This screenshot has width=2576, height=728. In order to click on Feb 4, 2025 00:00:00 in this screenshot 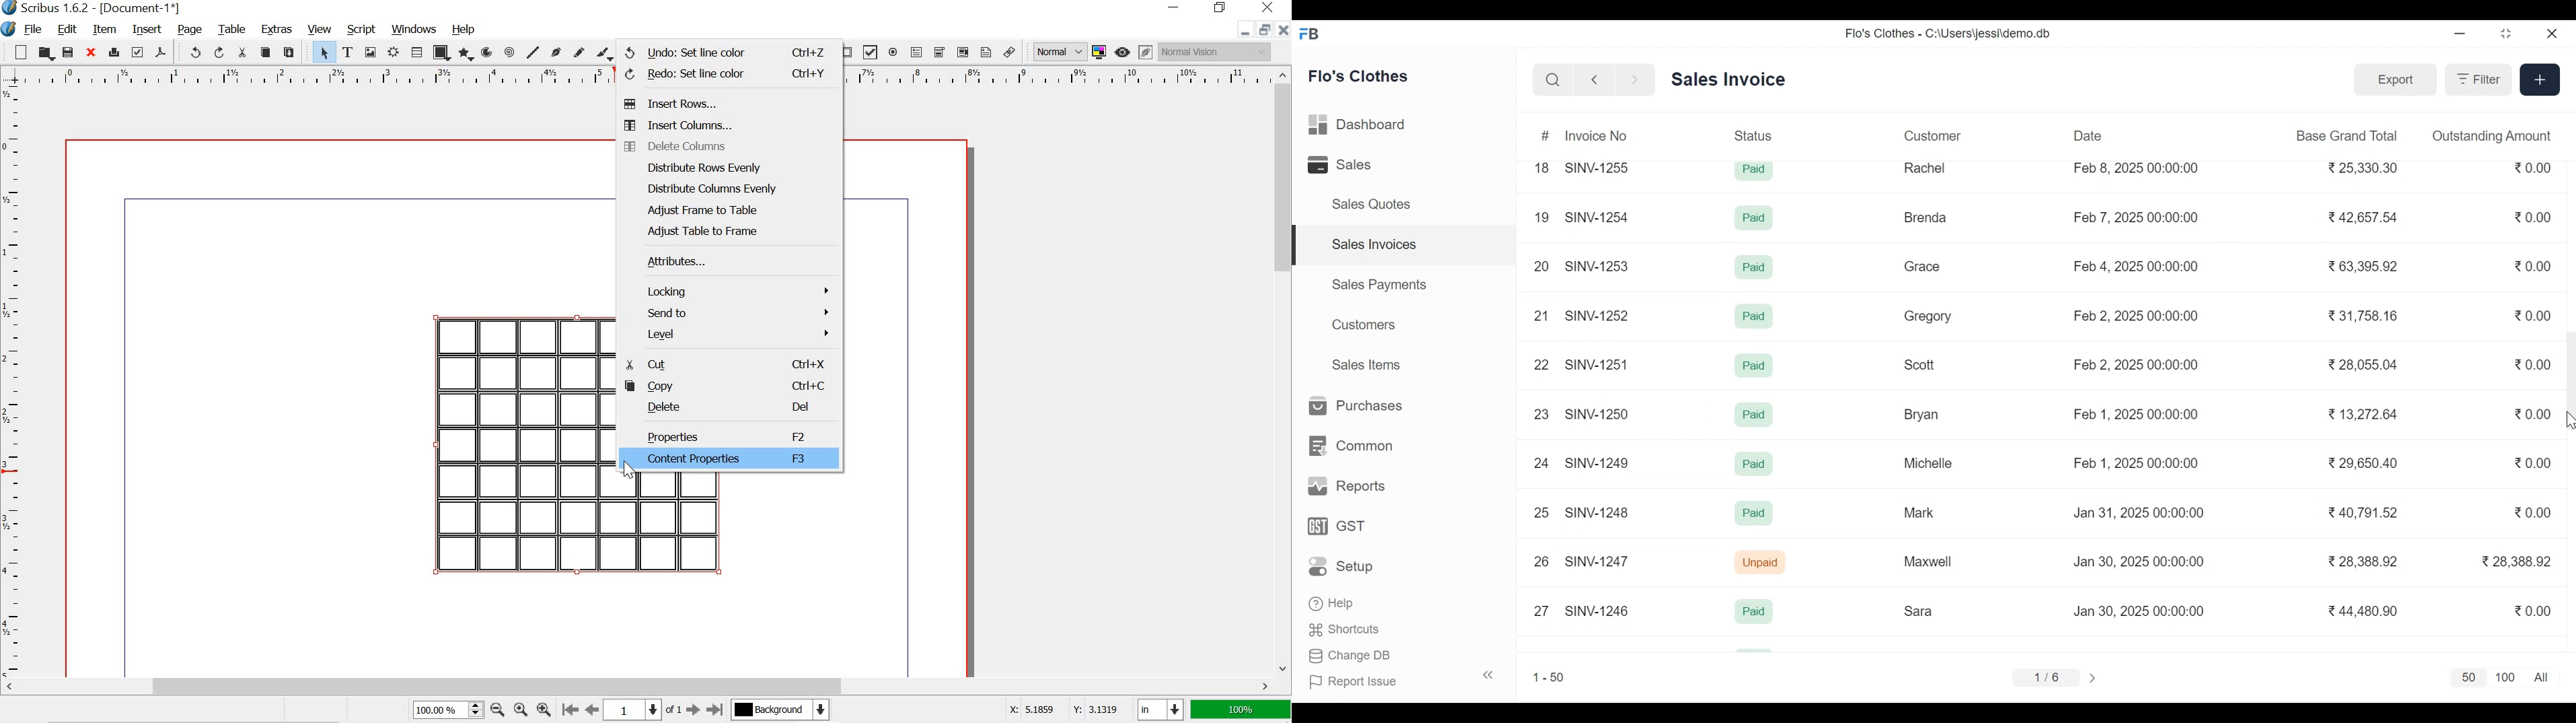, I will do `click(2137, 266)`.